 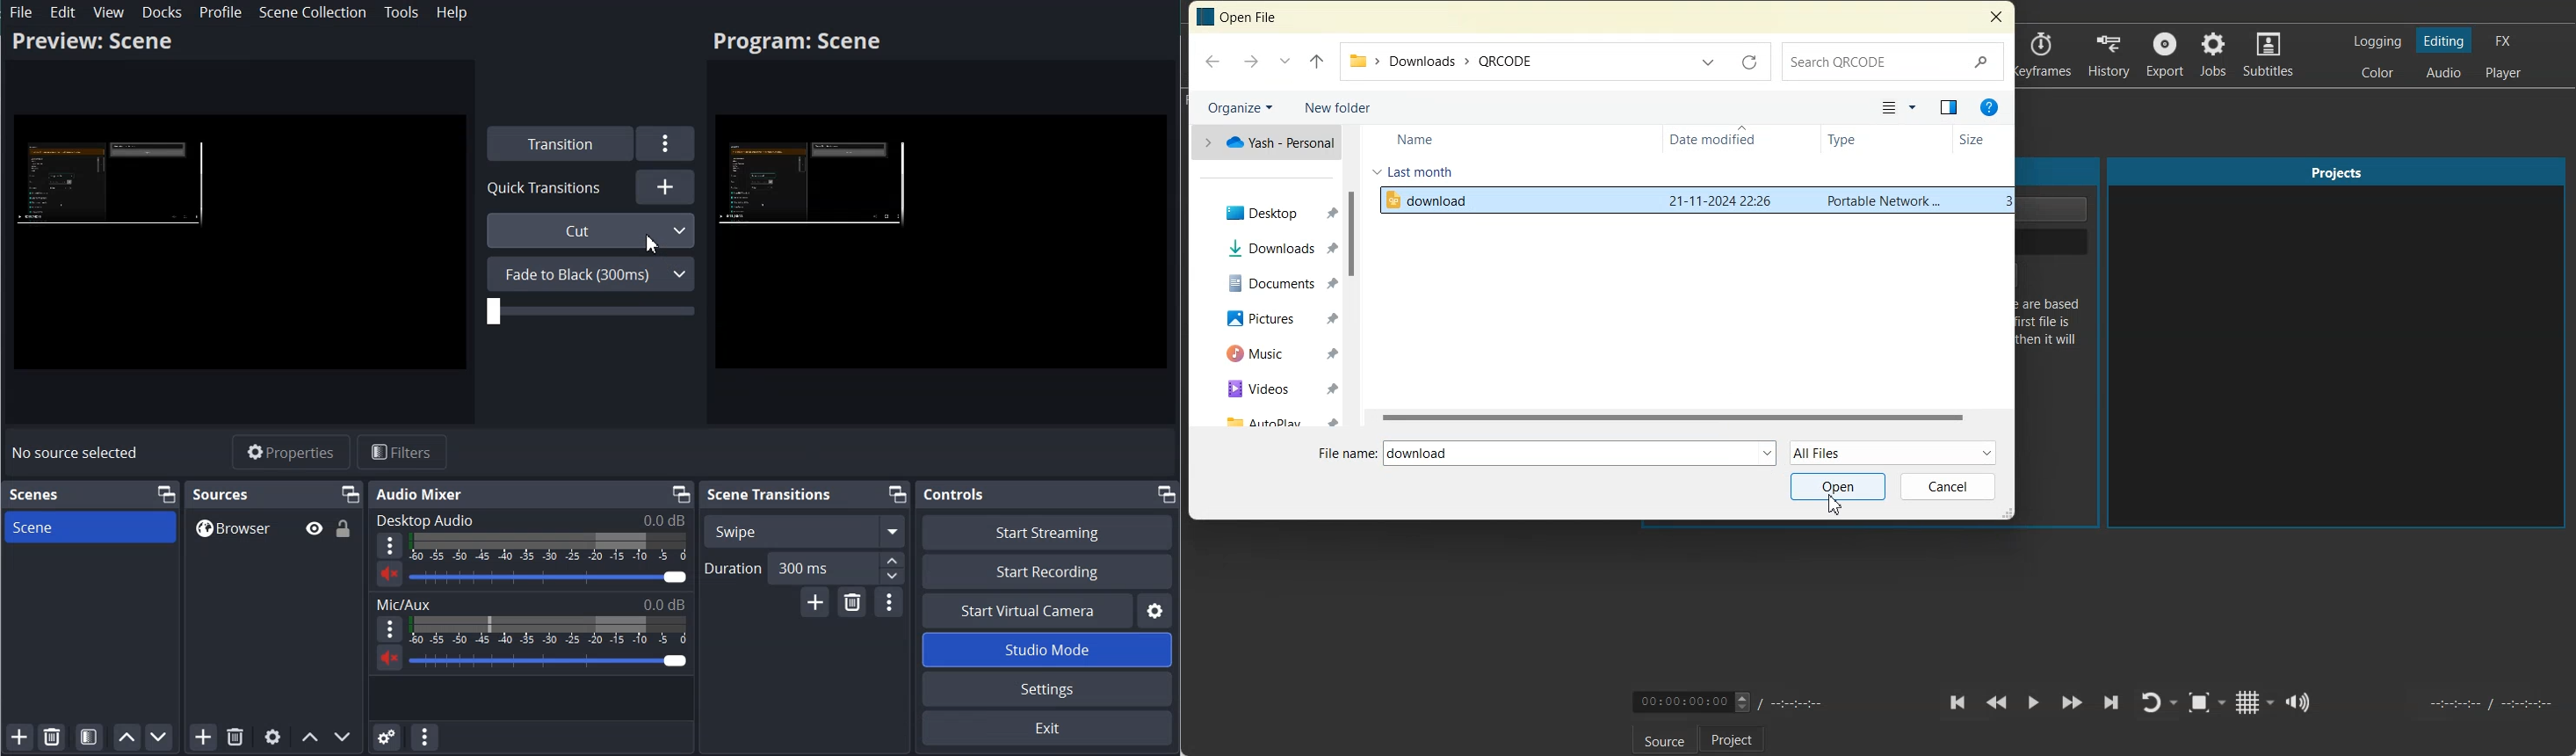 I want to click on Source, so click(x=1665, y=739).